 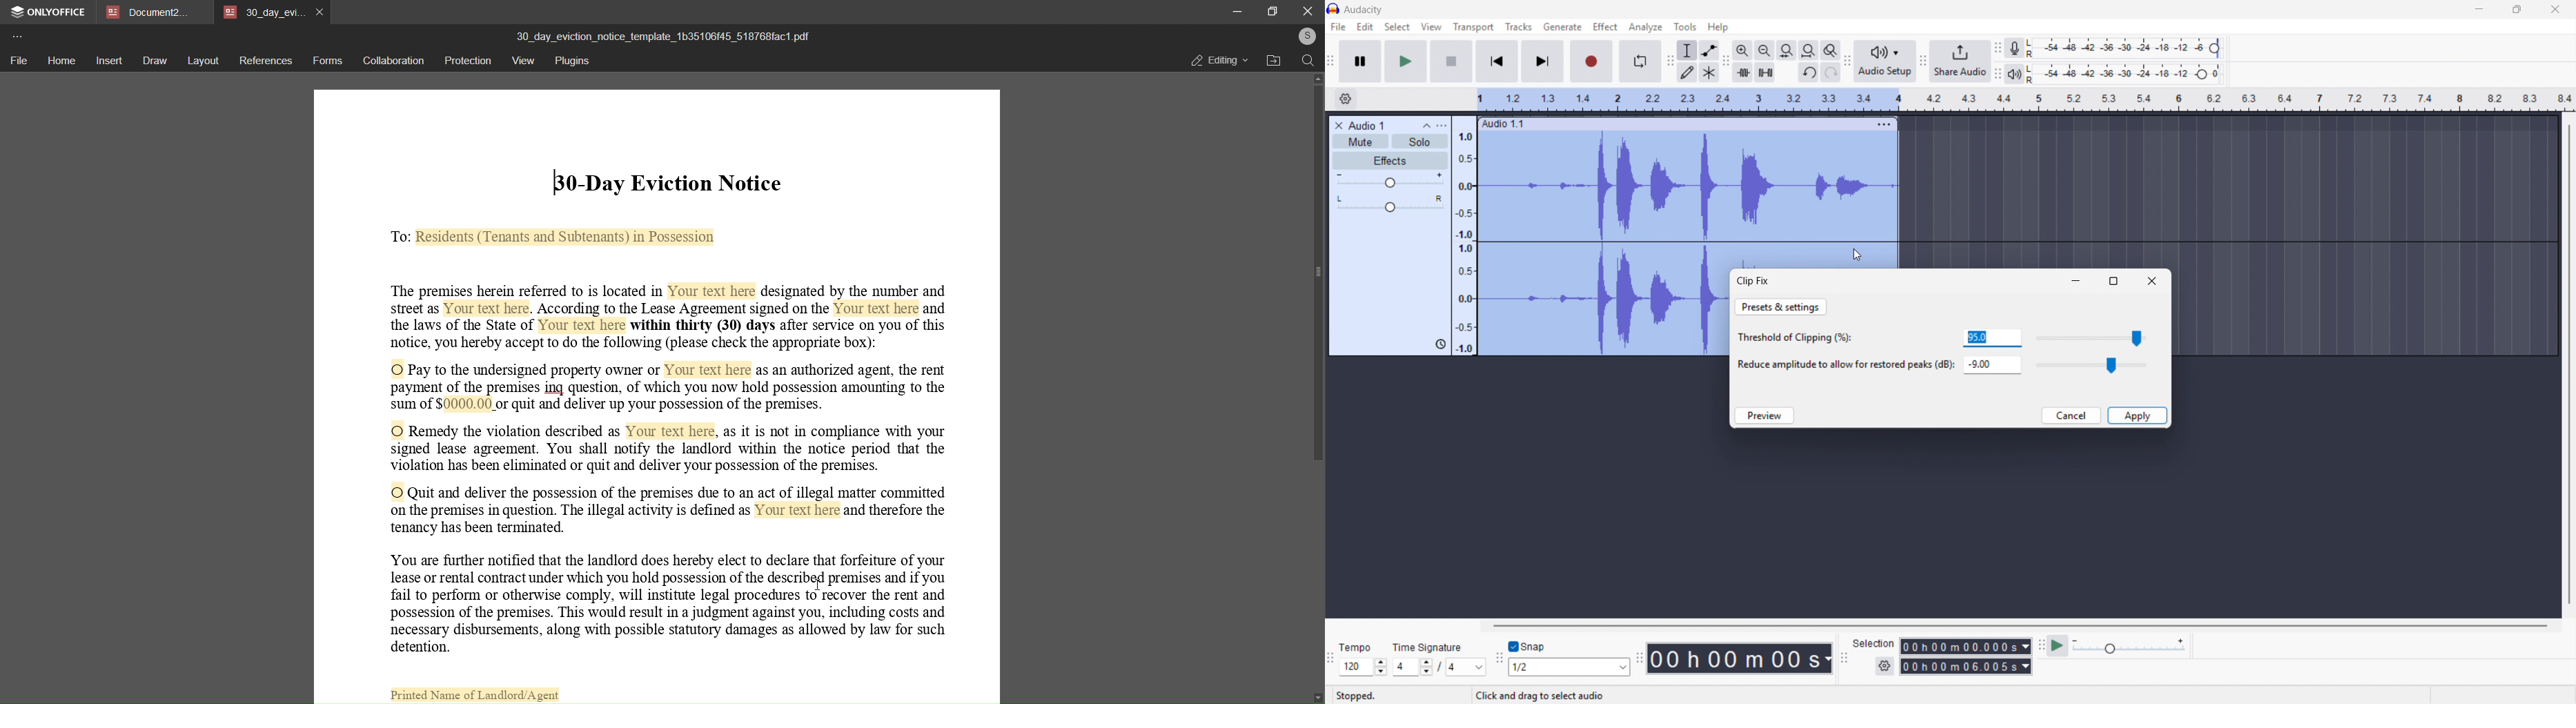 What do you see at coordinates (1569, 667) in the screenshot?
I see `Set snapping` at bounding box center [1569, 667].